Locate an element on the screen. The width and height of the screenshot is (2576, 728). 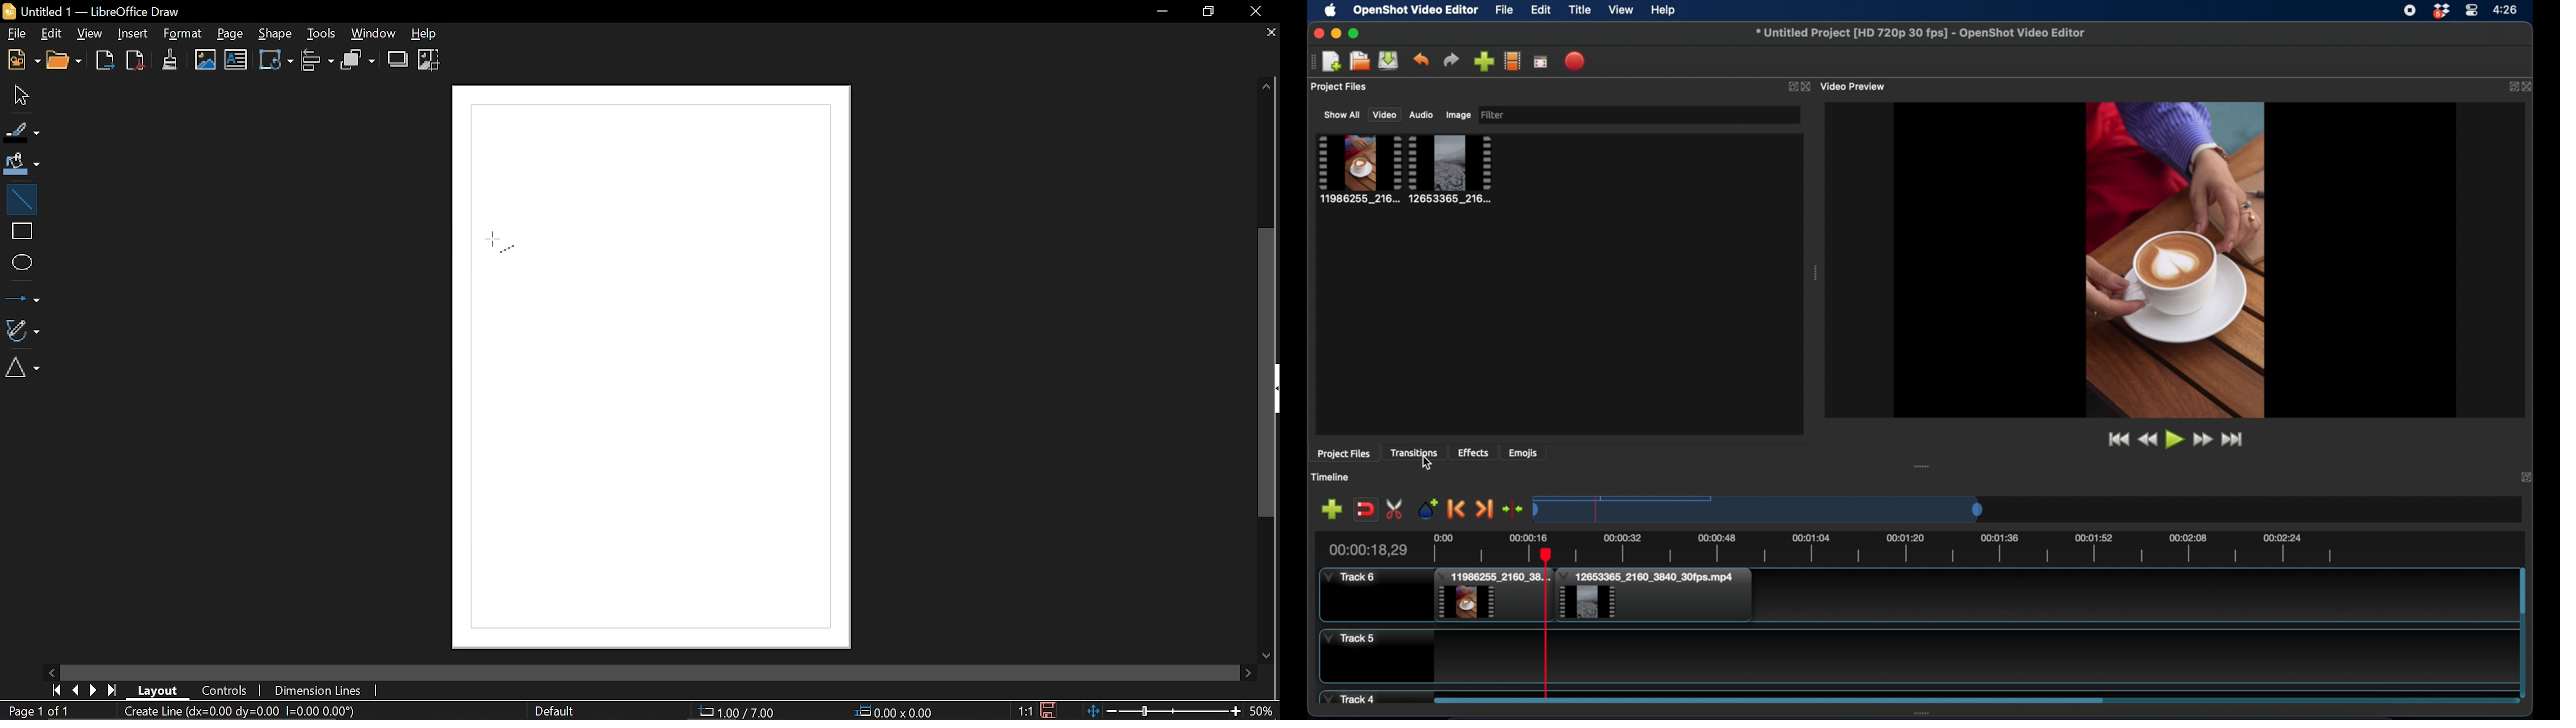
close is located at coordinates (1316, 33).